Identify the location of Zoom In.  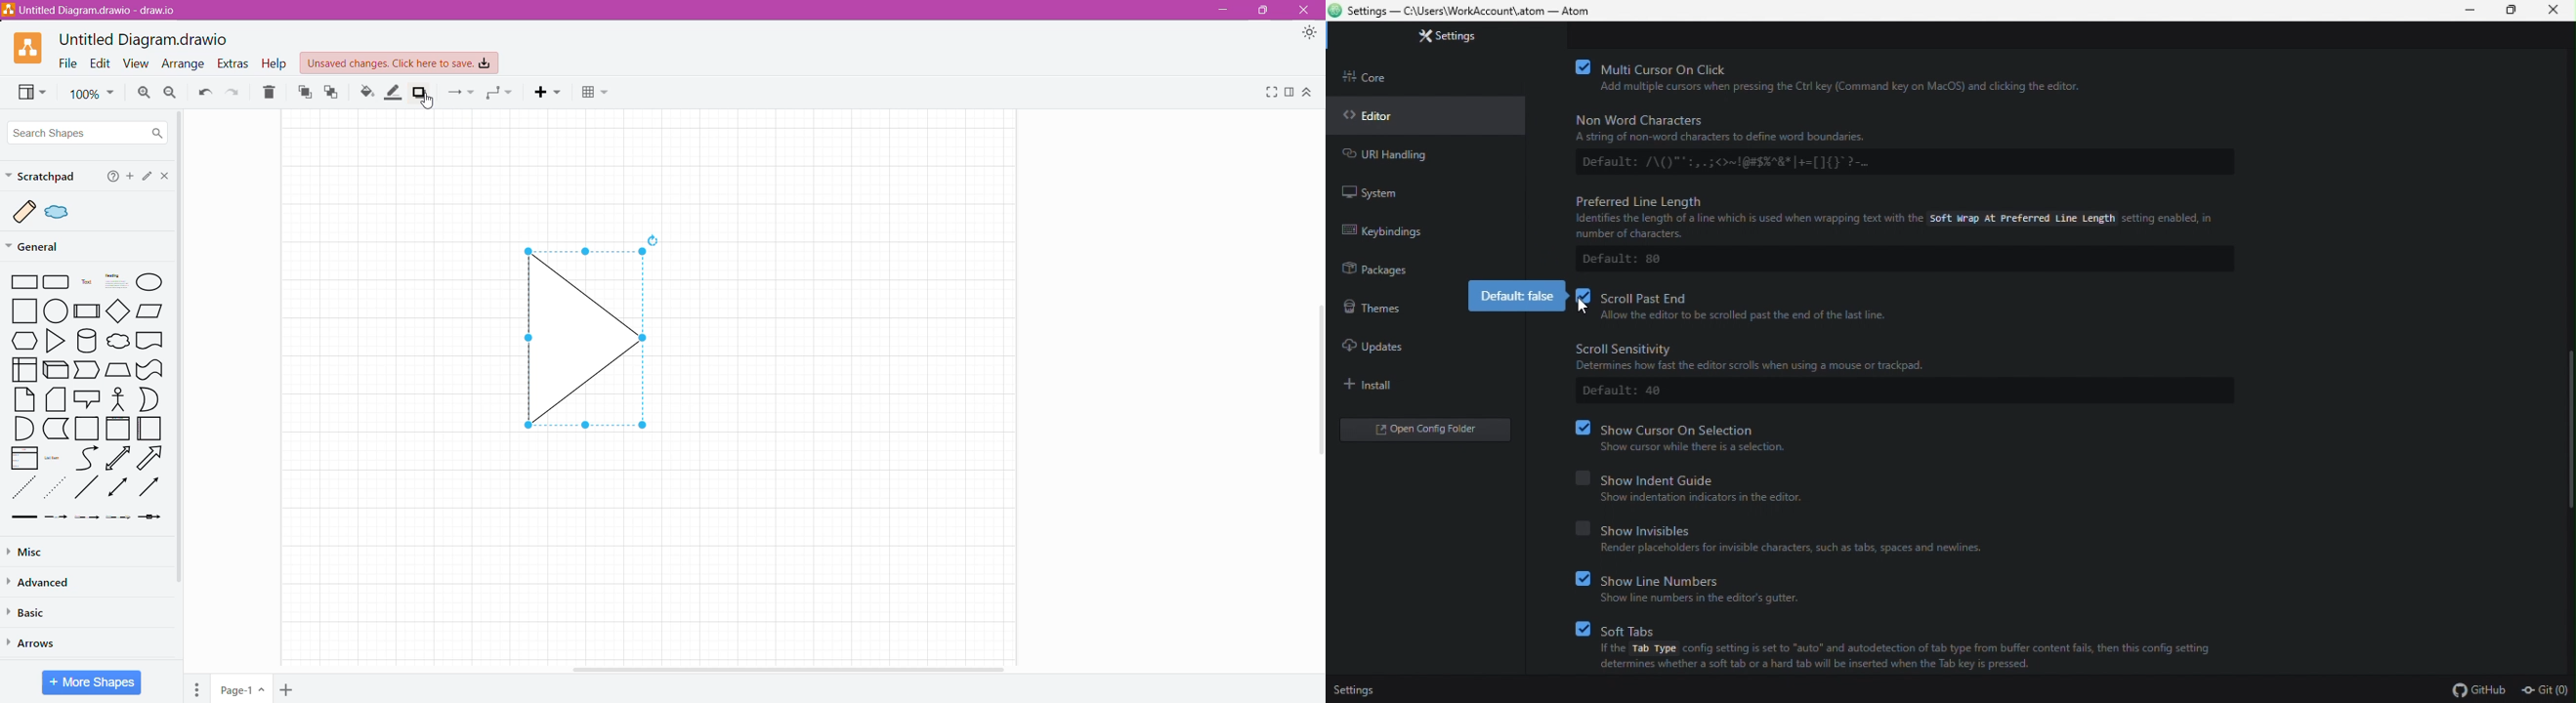
(144, 93).